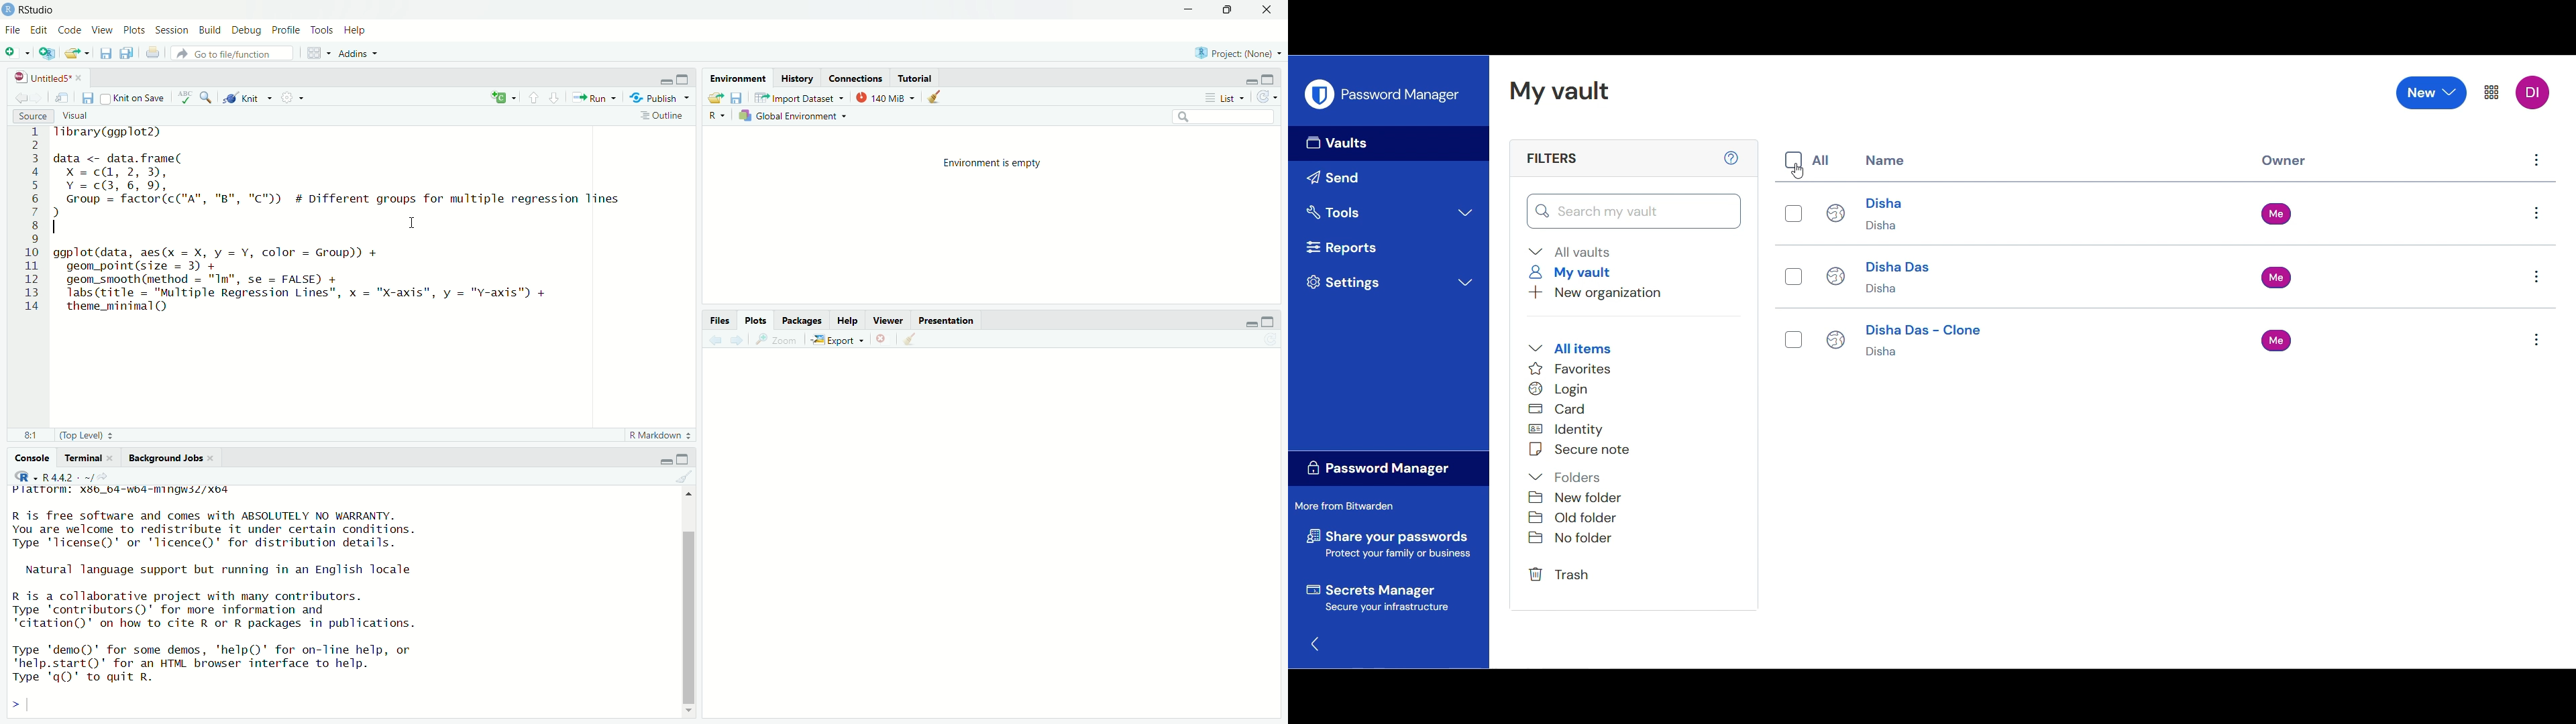 The height and width of the screenshot is (728, 2576). Describe the element at coordinates (1550, 158) in the screenshot. I see `Filters` at that location.